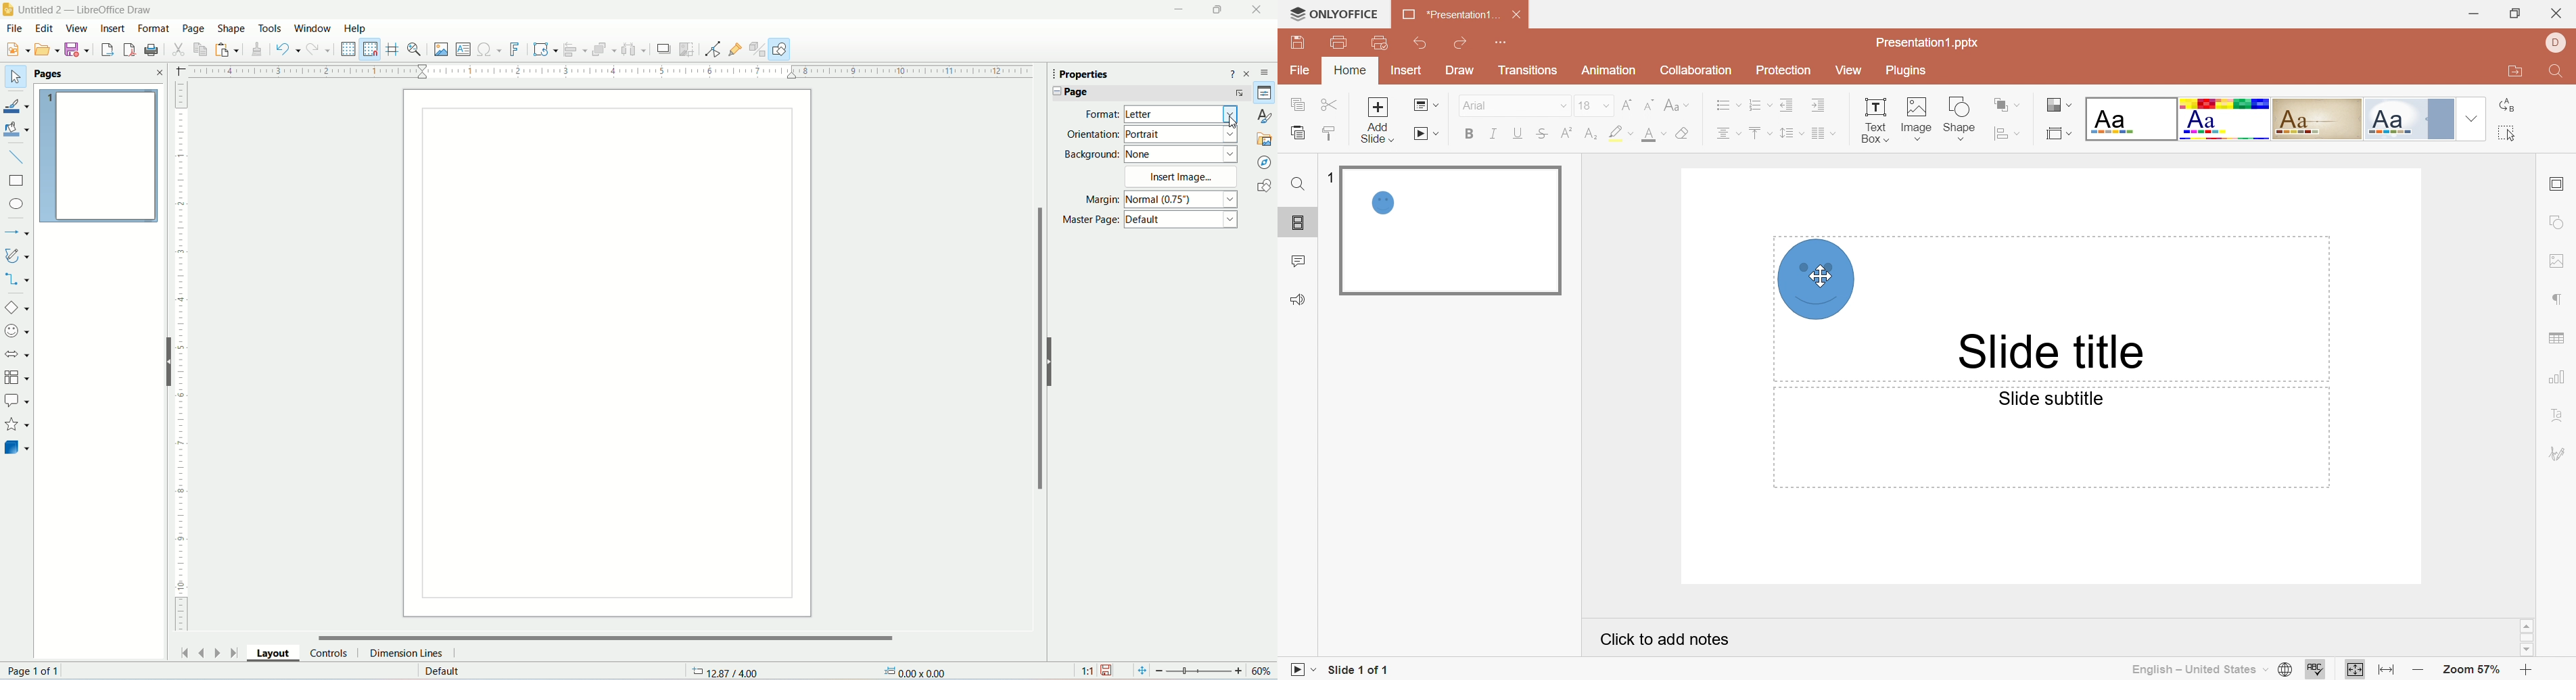  What do you see at coordinates (604, 51) in the screenshot?
I see `arrange` at bounding box center [604, 51].